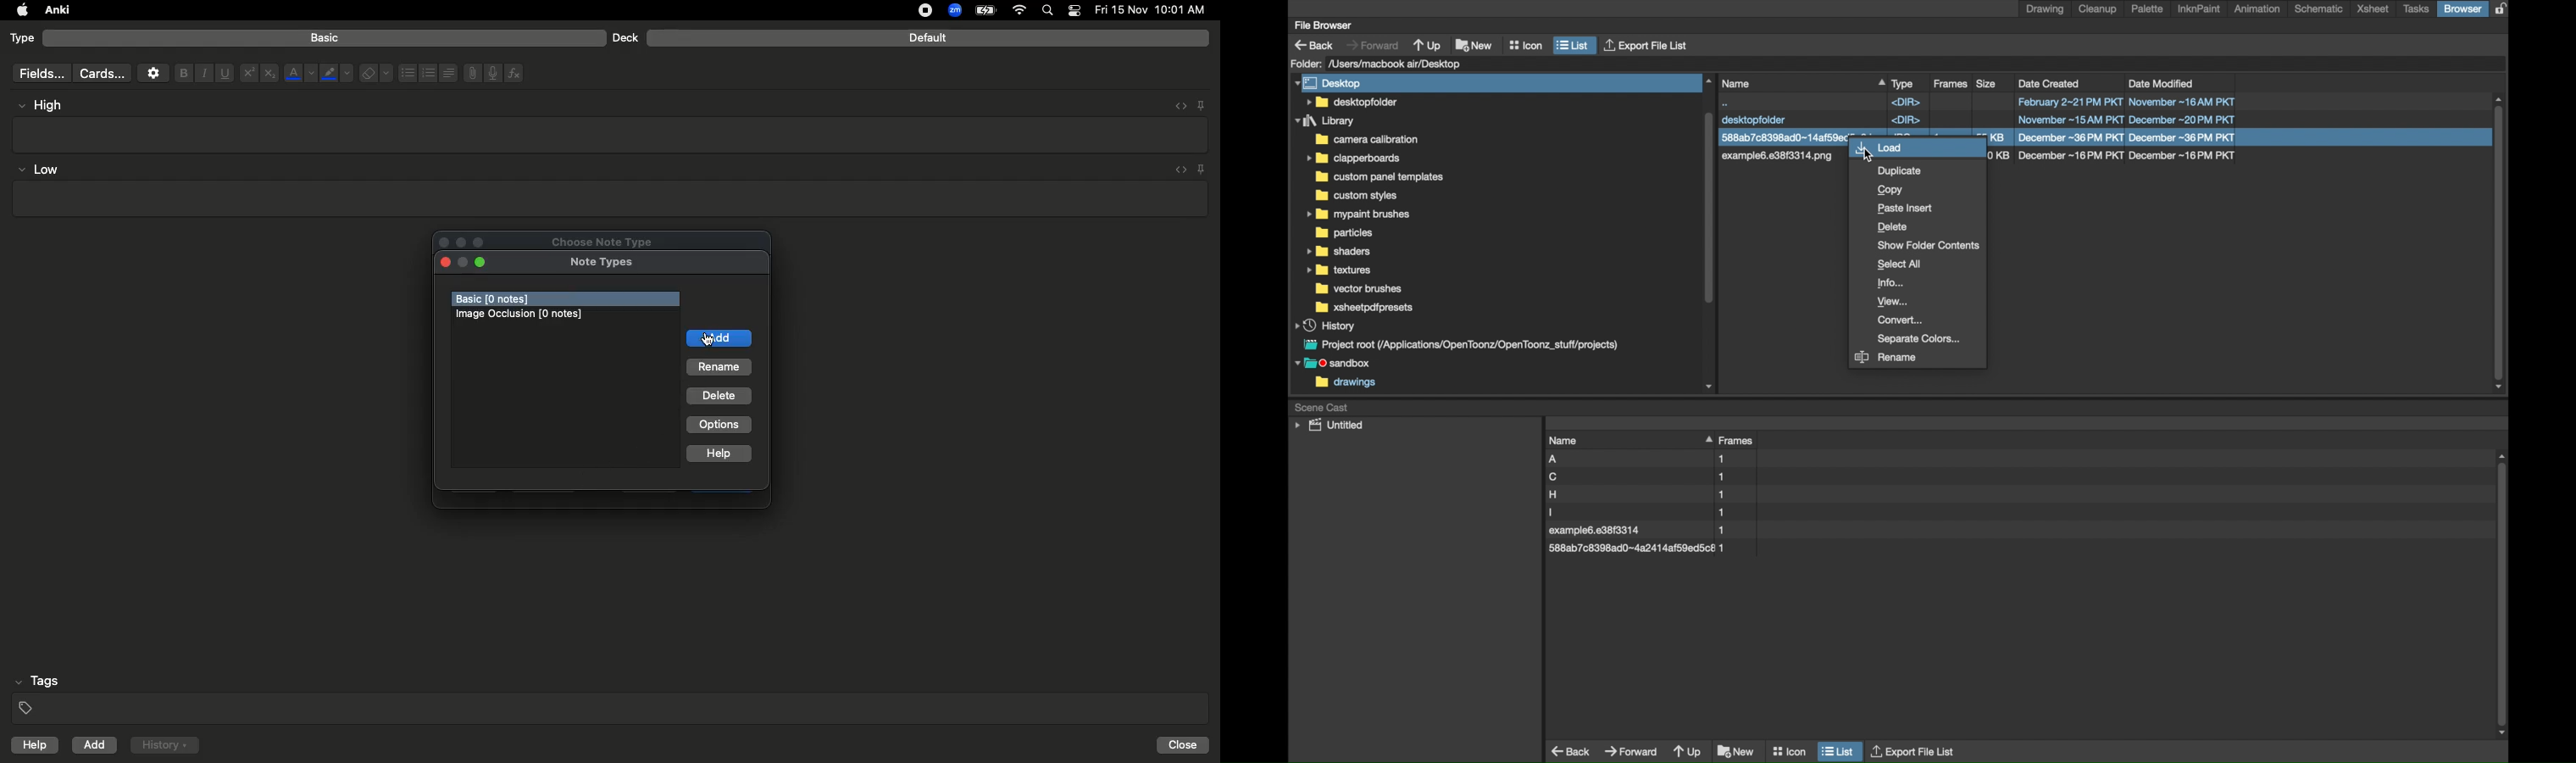 Image resolution: width=2576 pixels, height=784 pixels. What do you see at coordinates (38, 73) in the screenshot?
I see `Fields` at bounding box center [38, 73].